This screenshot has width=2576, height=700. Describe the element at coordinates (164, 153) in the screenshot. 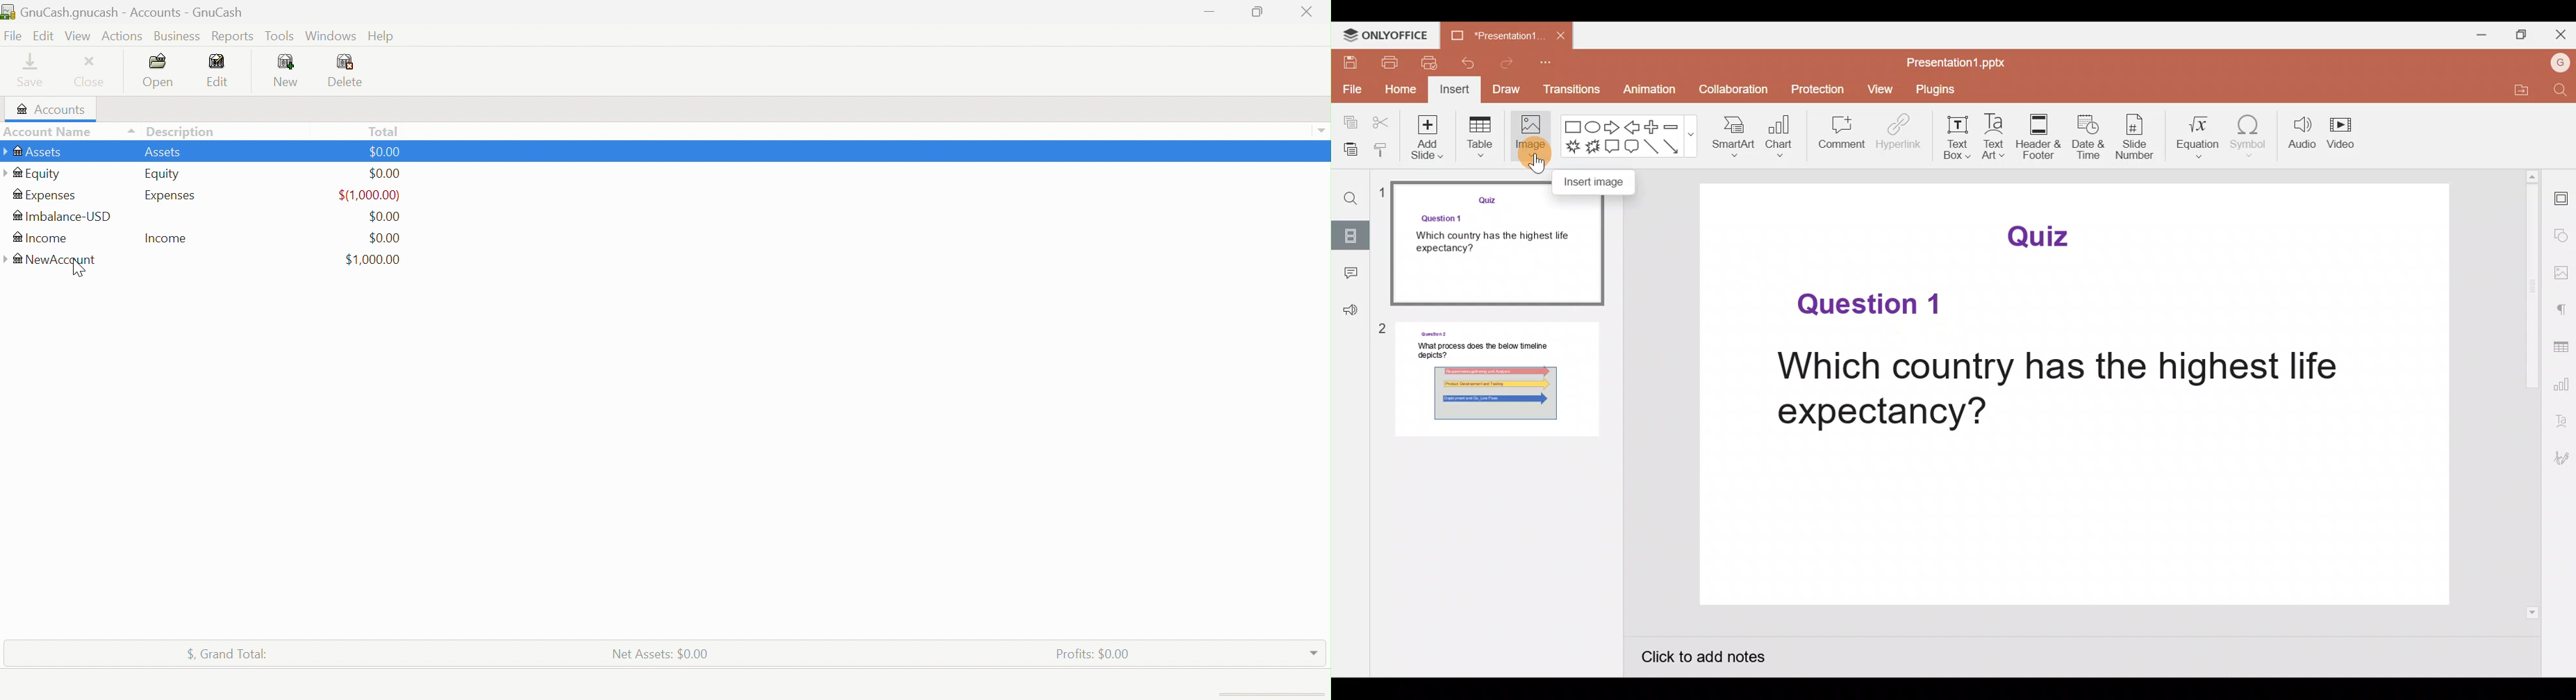

I see `Assets` at that location.